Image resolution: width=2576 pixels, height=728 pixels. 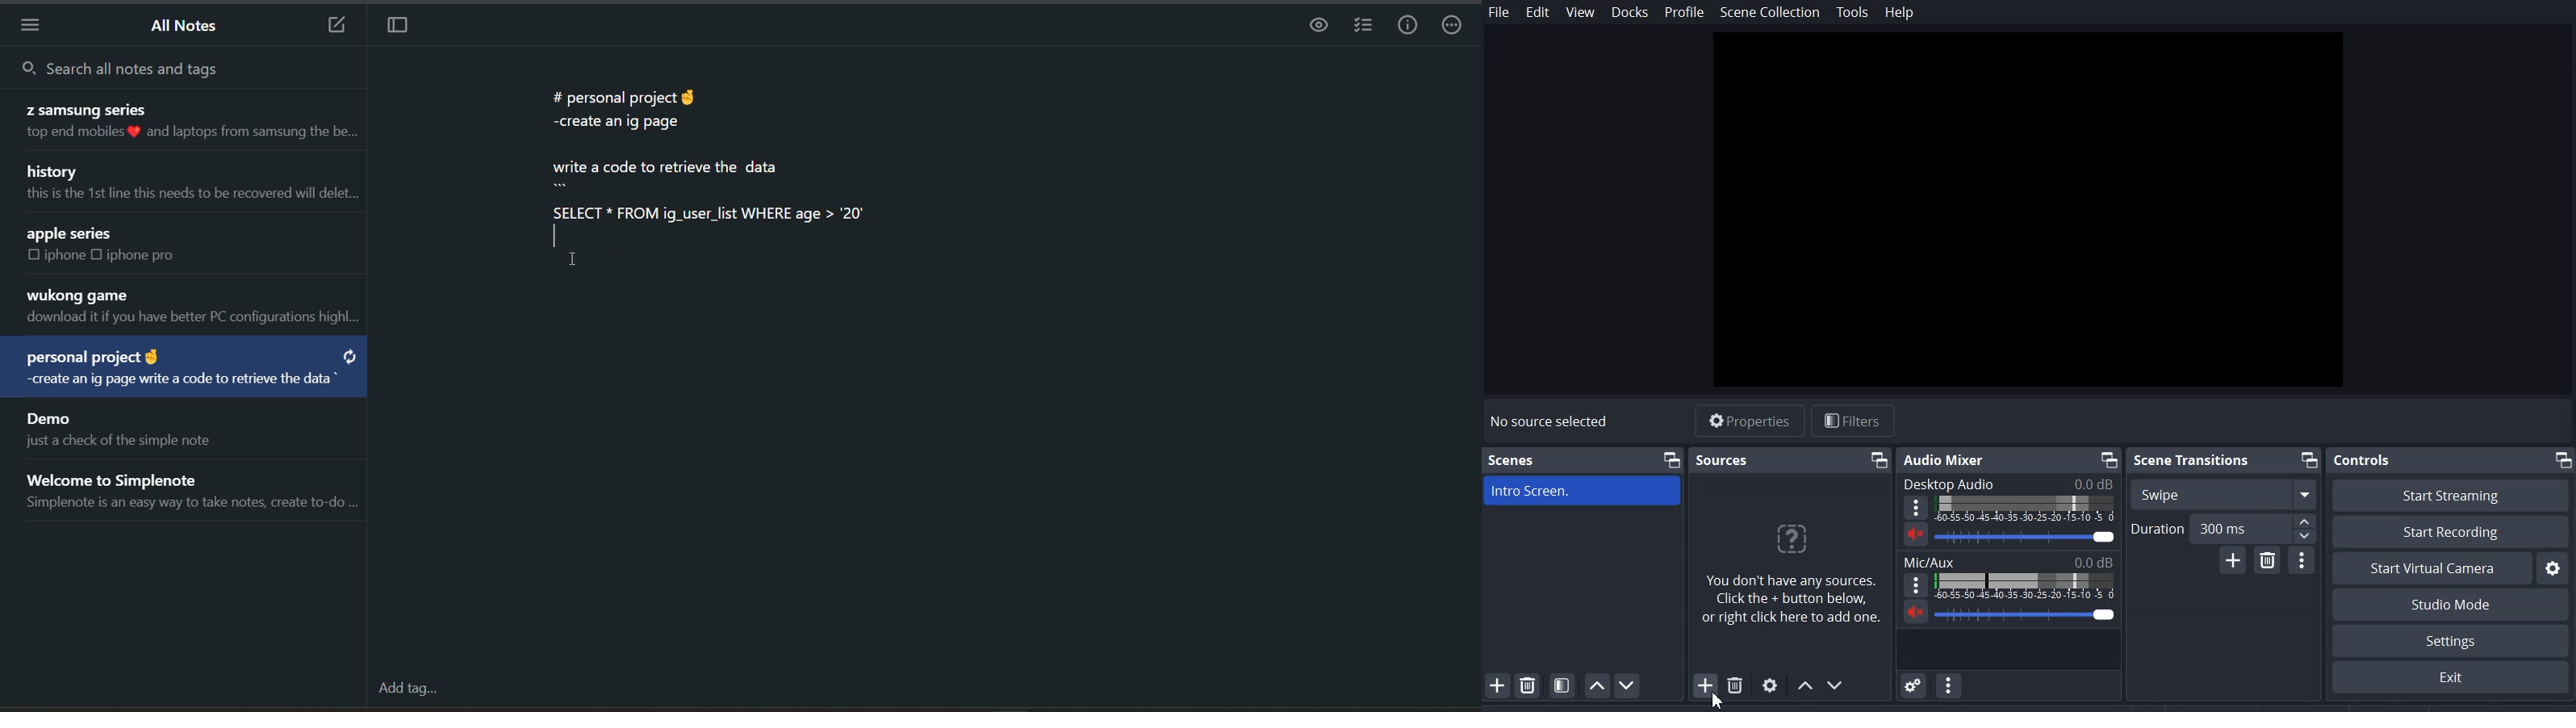 I want to click on Volume Indicator, so click(x=2024, y=586).